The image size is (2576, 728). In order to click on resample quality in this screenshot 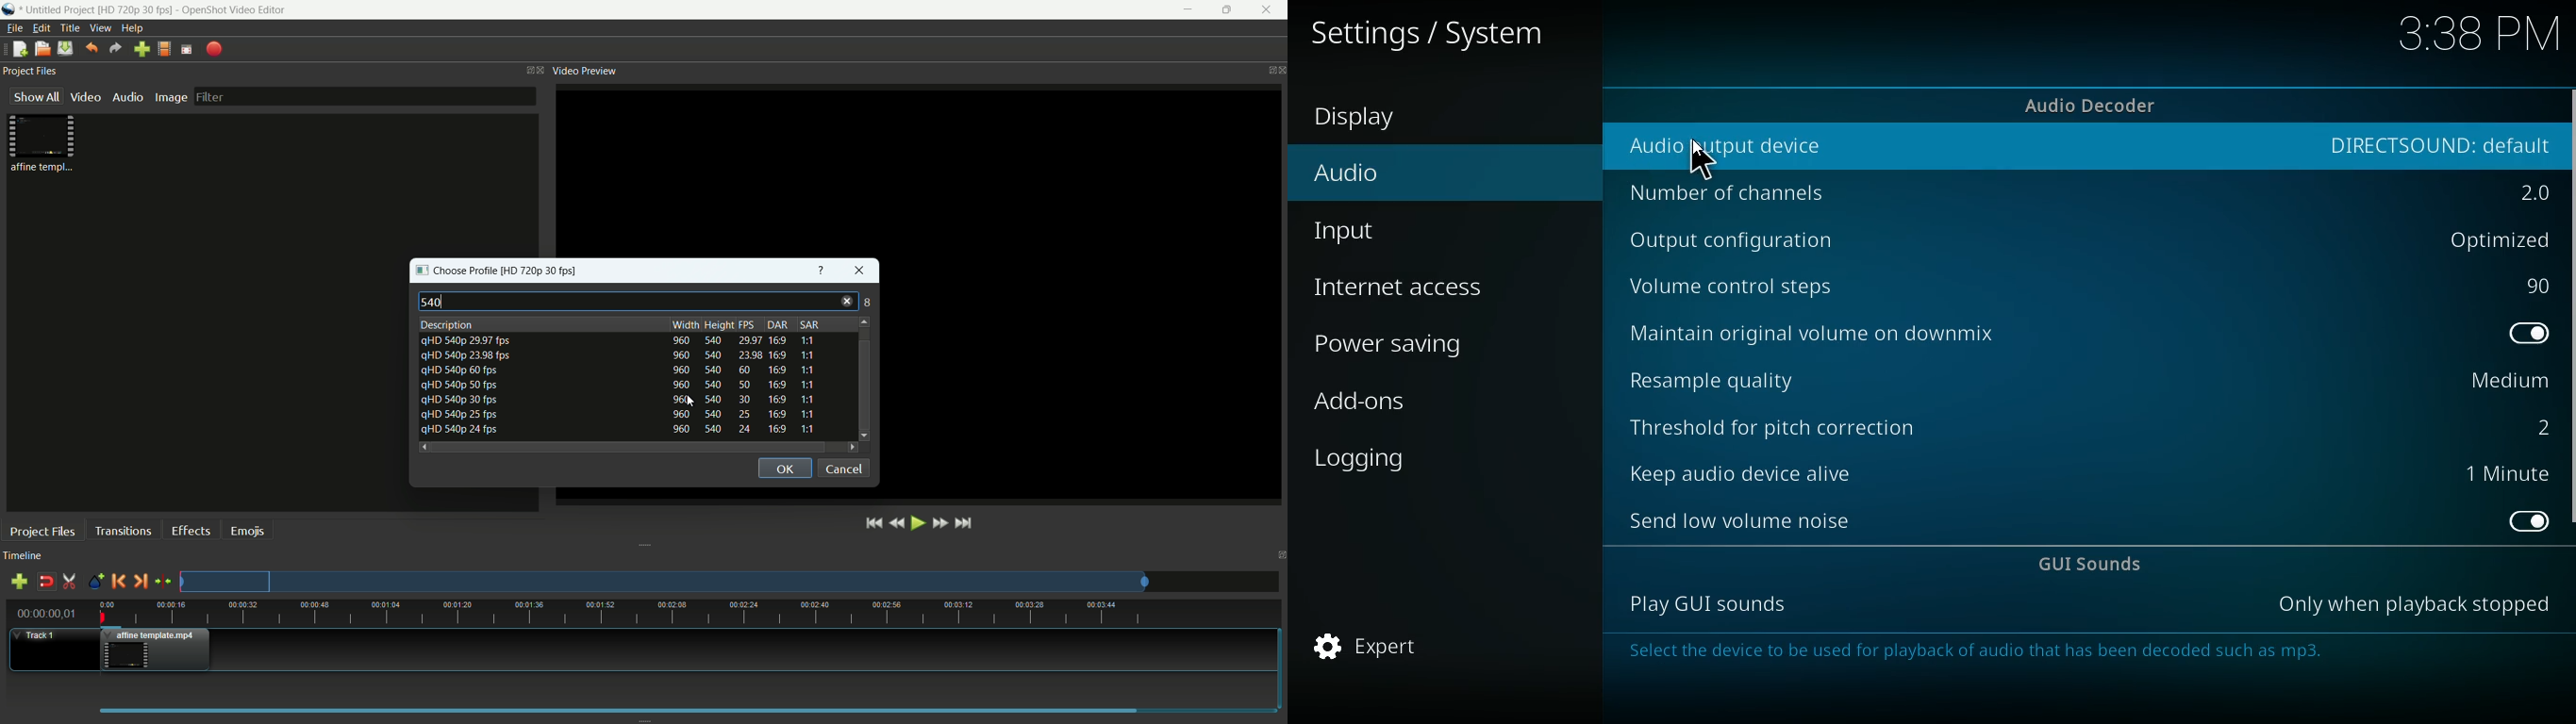, I will do `click(1746, 377)`.